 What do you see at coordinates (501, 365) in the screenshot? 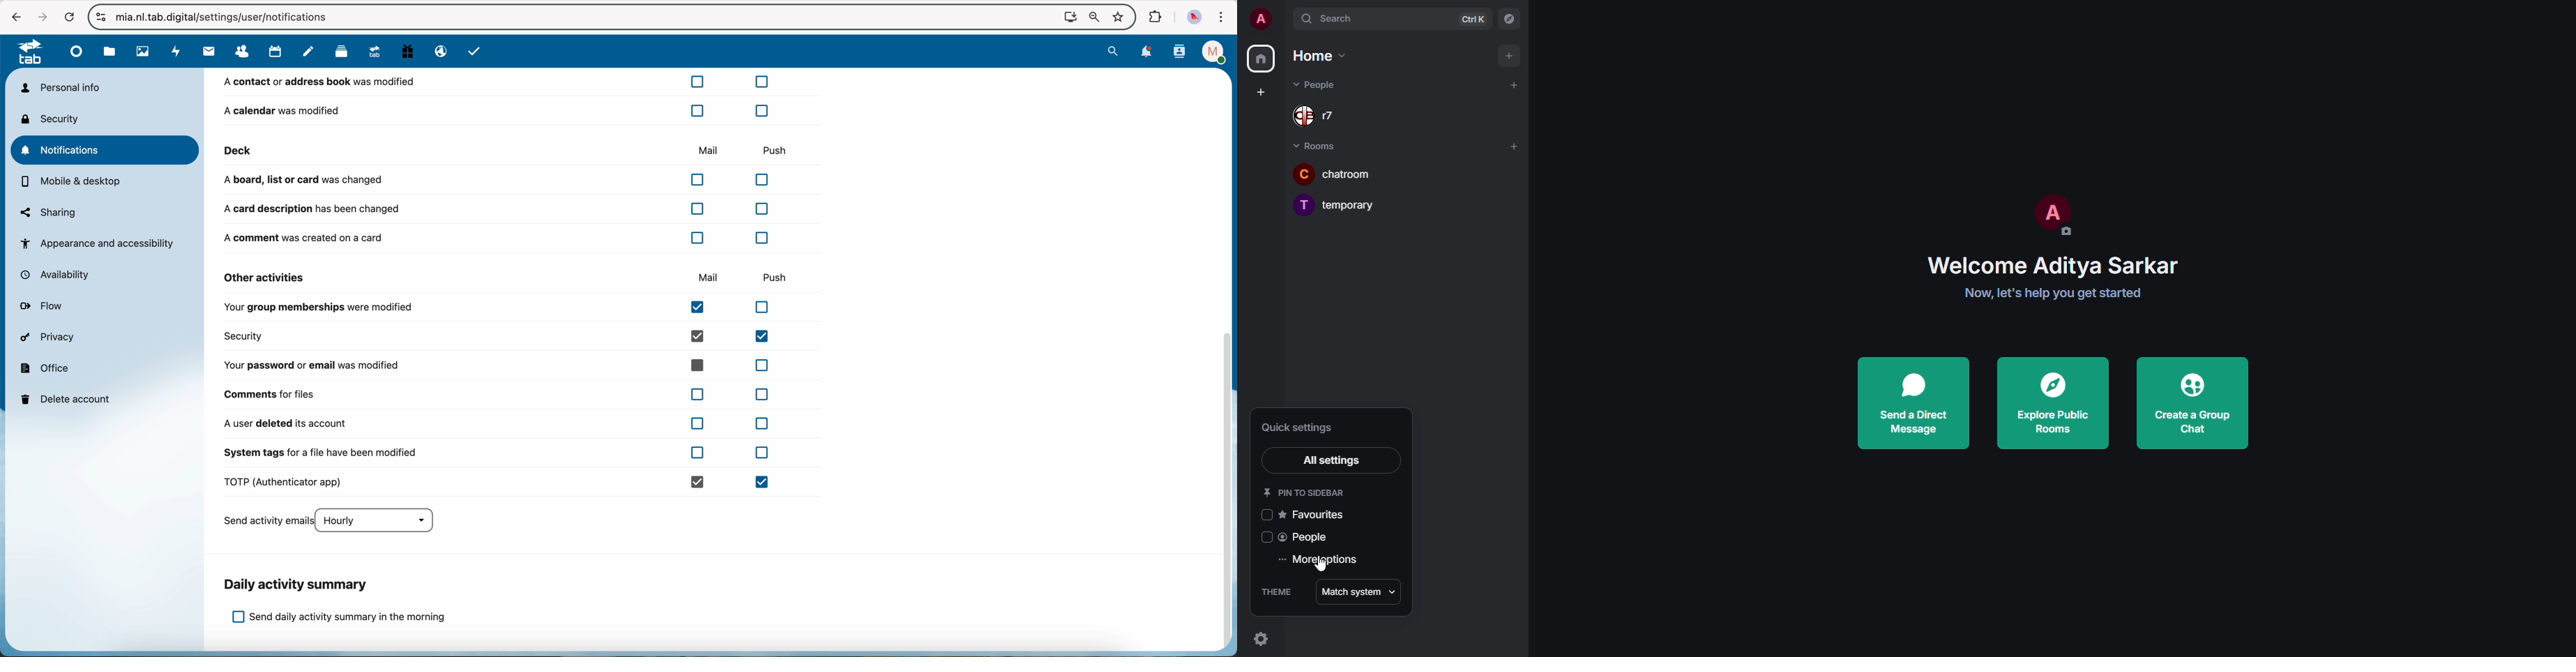
I see `your password or email was modified` at bounding box center [501, 365].